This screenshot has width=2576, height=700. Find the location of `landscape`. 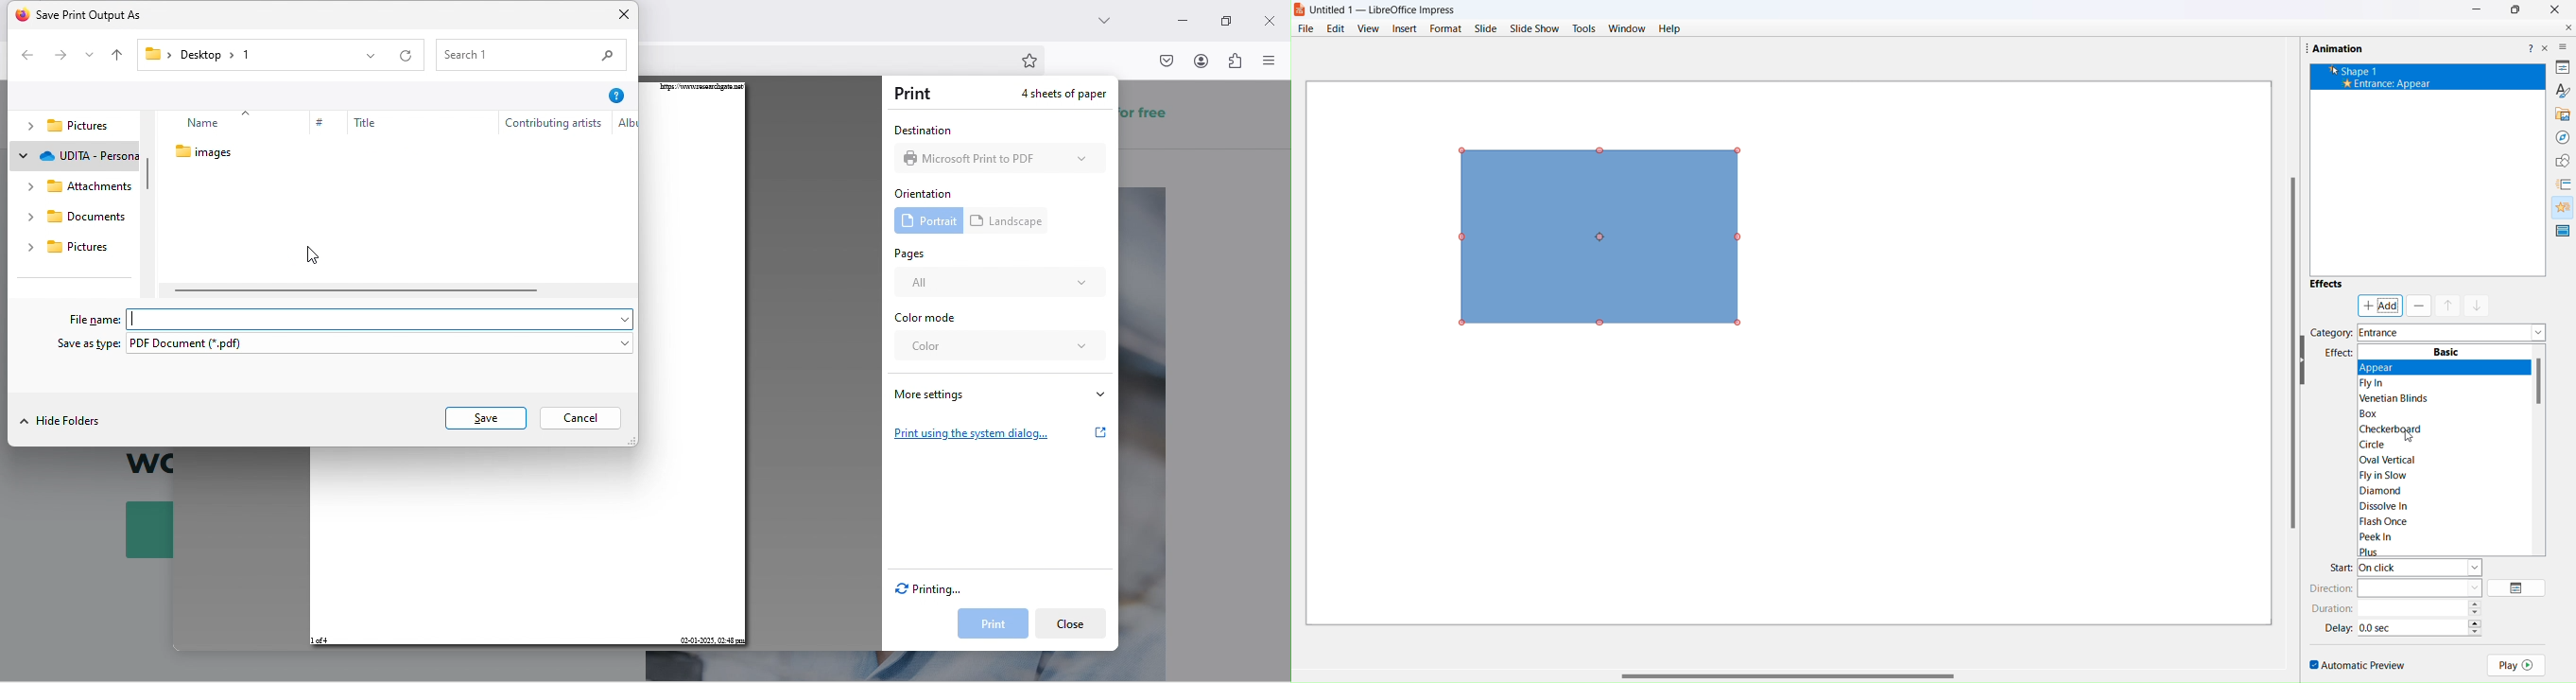

landscape is located at coordinates (1011, 220).